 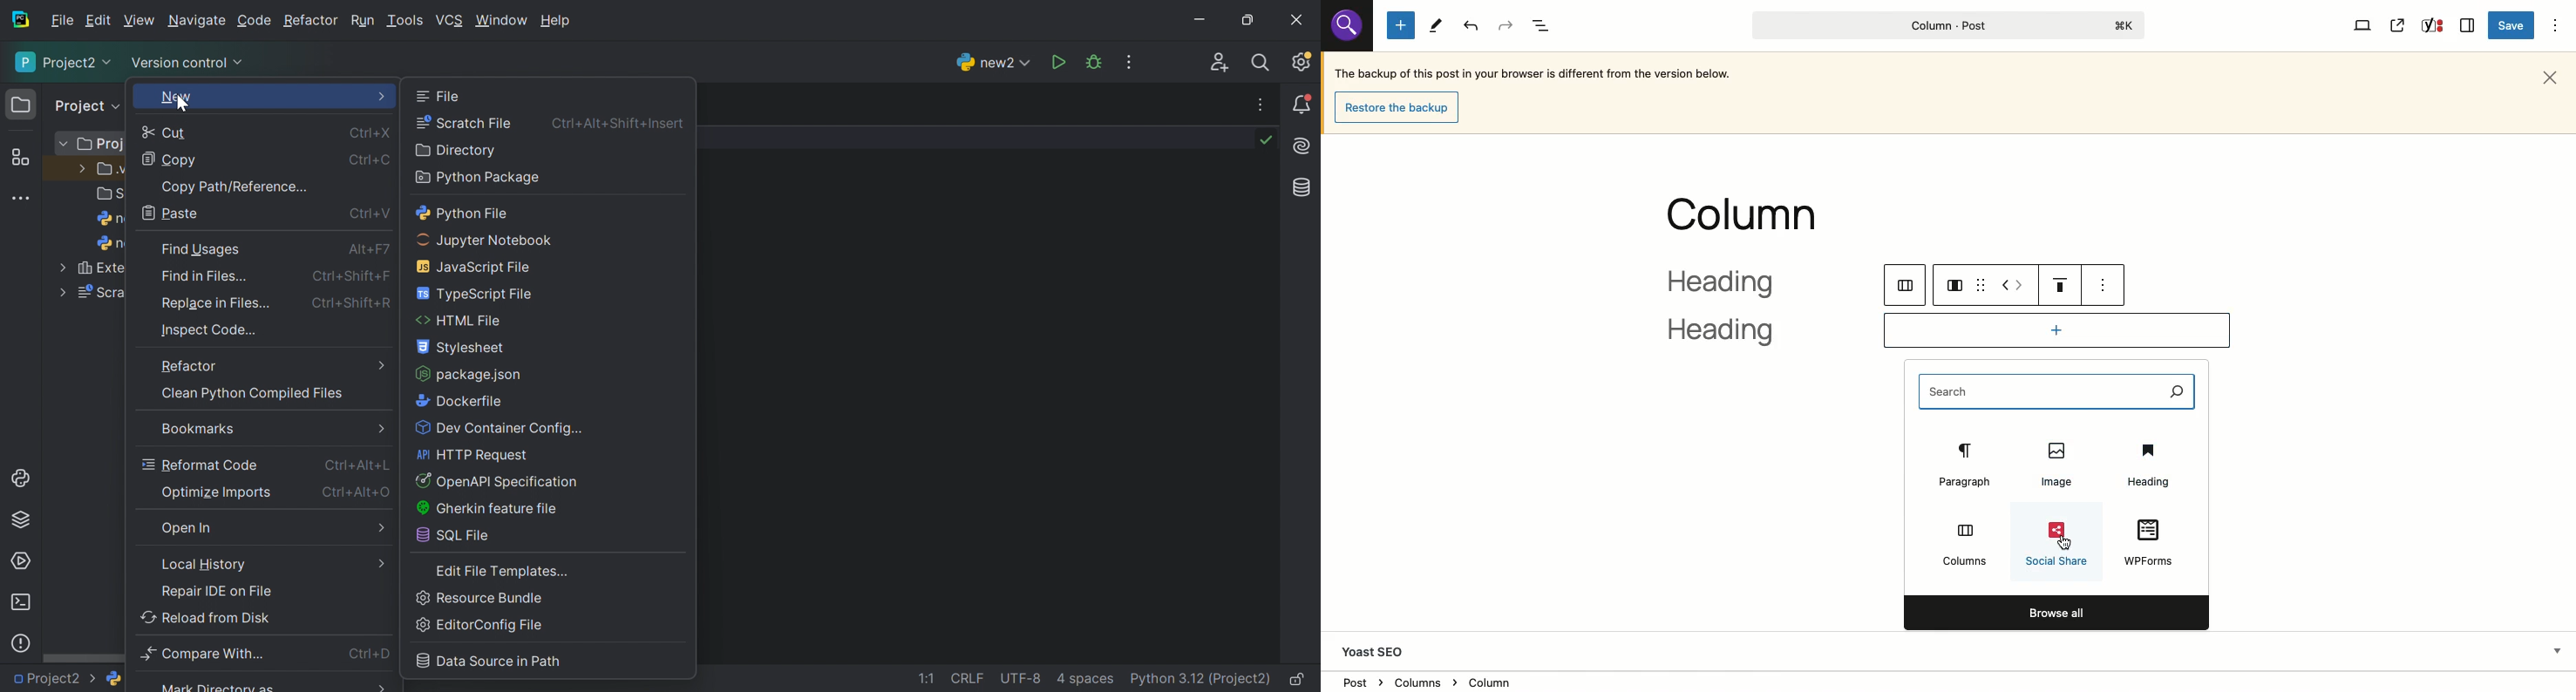 What do you see at coordinates (374, 133) in the screenshot?
I see `Ctrl+X` at bounding box center [374, 133].